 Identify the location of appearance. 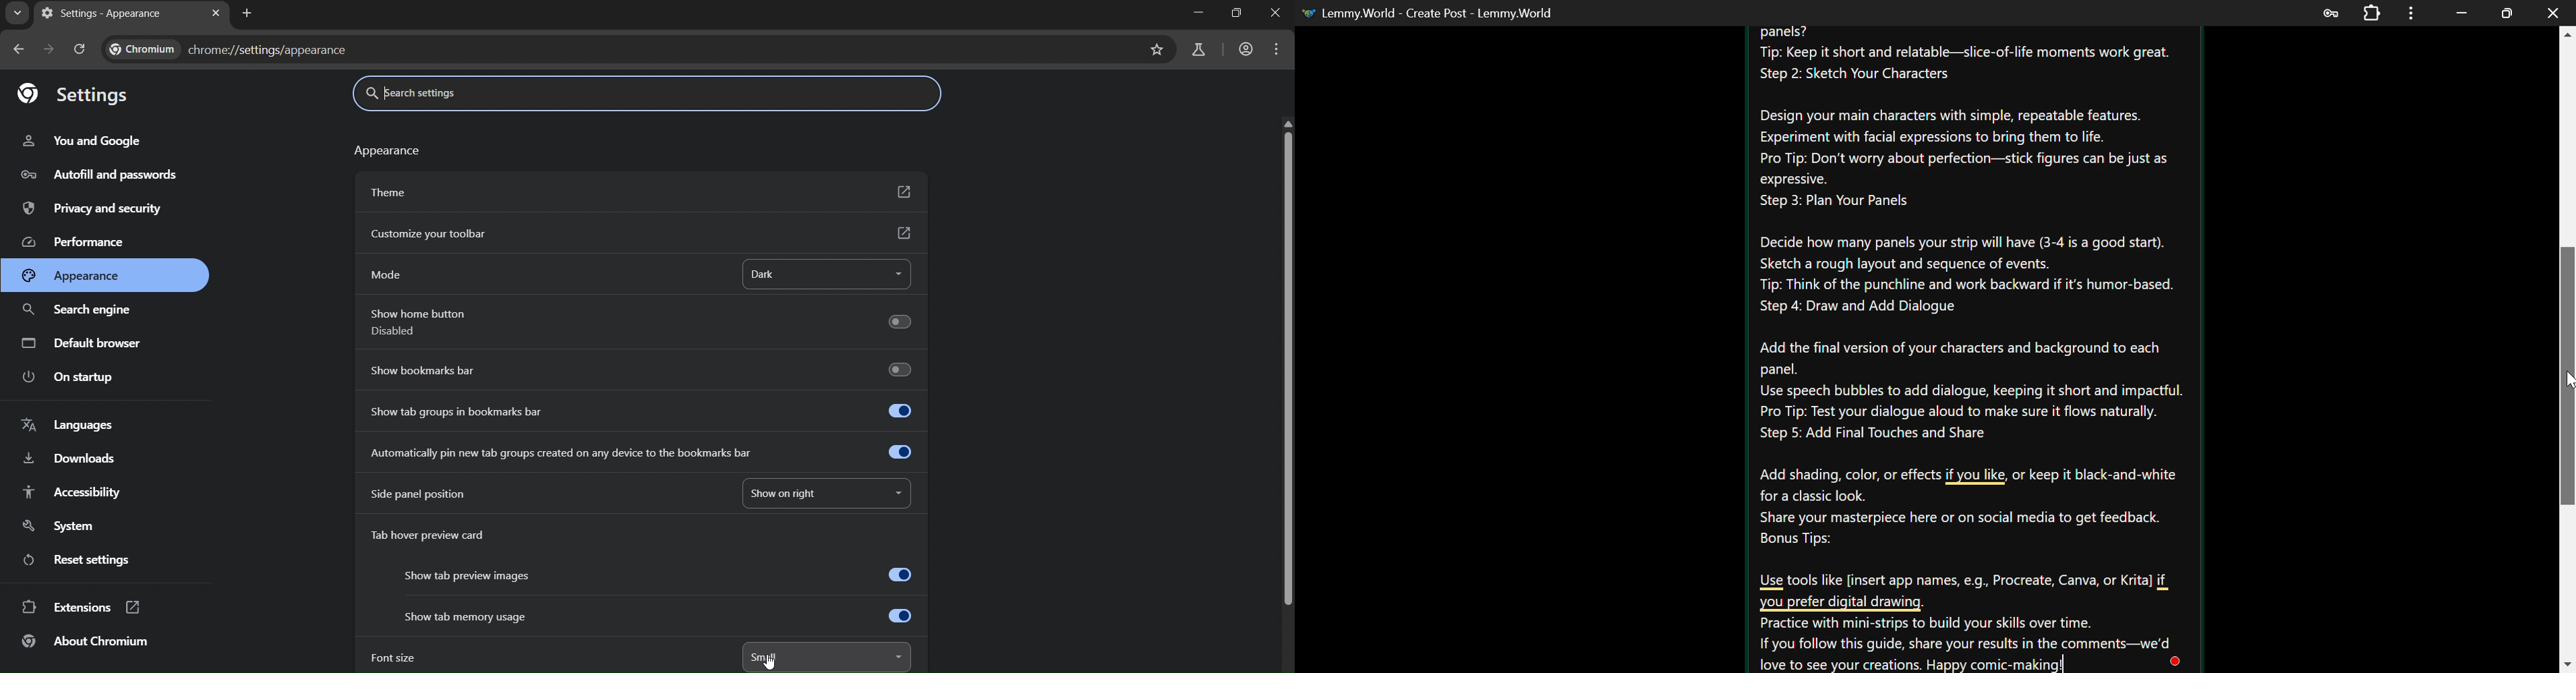
(72, 274).